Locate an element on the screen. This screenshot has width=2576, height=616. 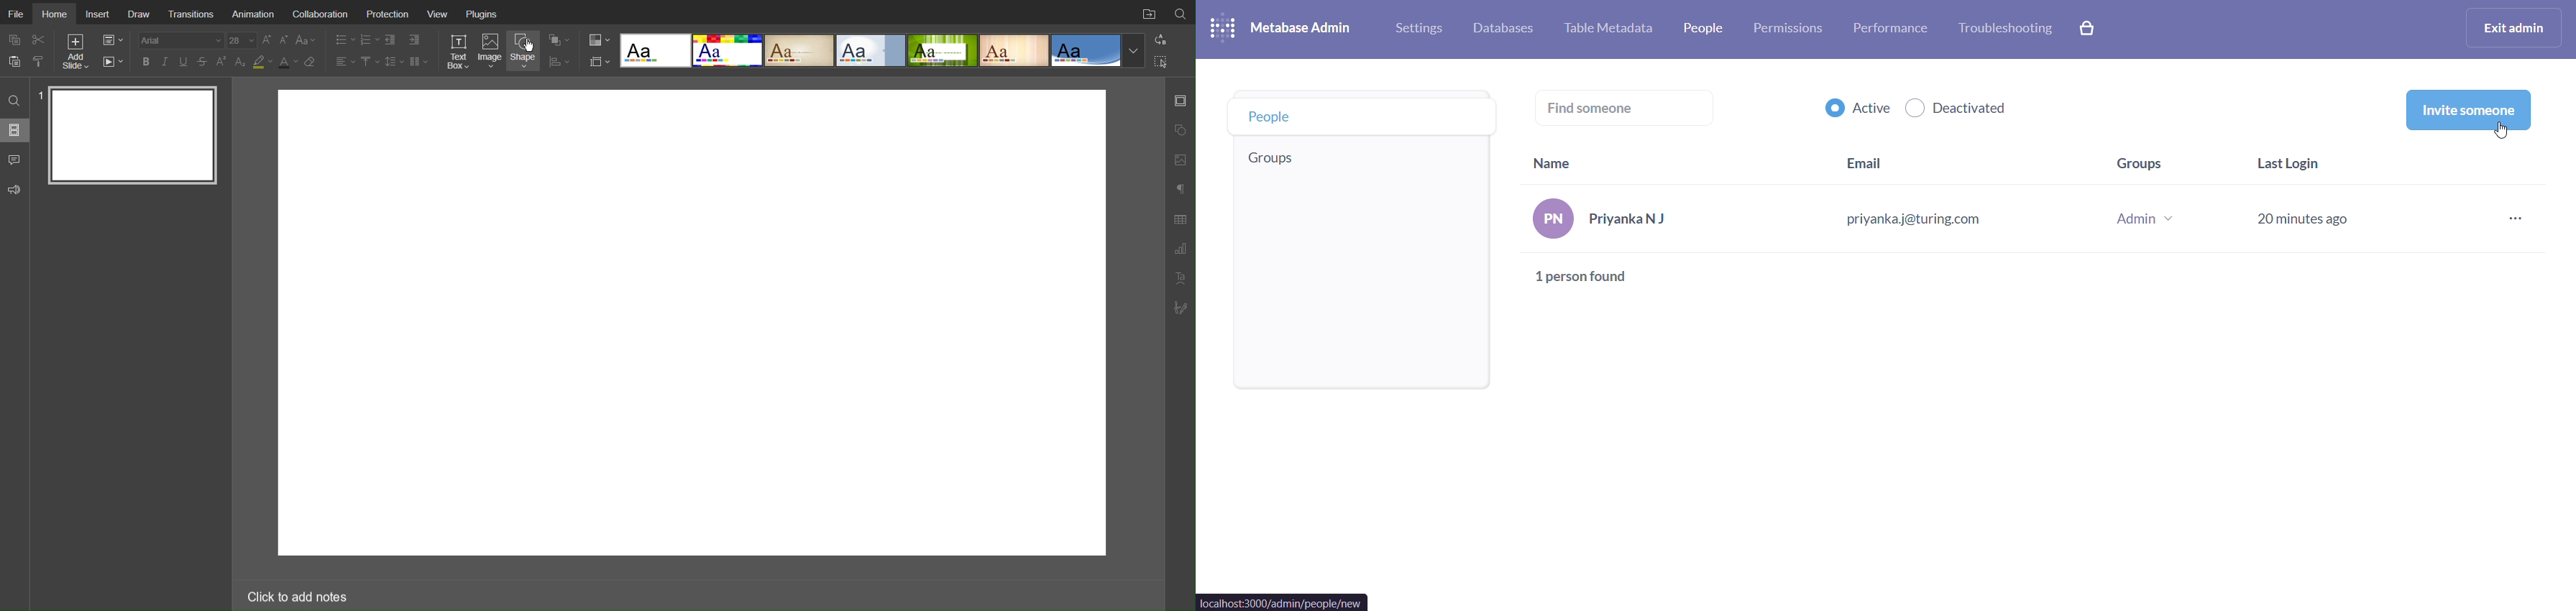
Shape Settings is located at coordinates (1180, 130).